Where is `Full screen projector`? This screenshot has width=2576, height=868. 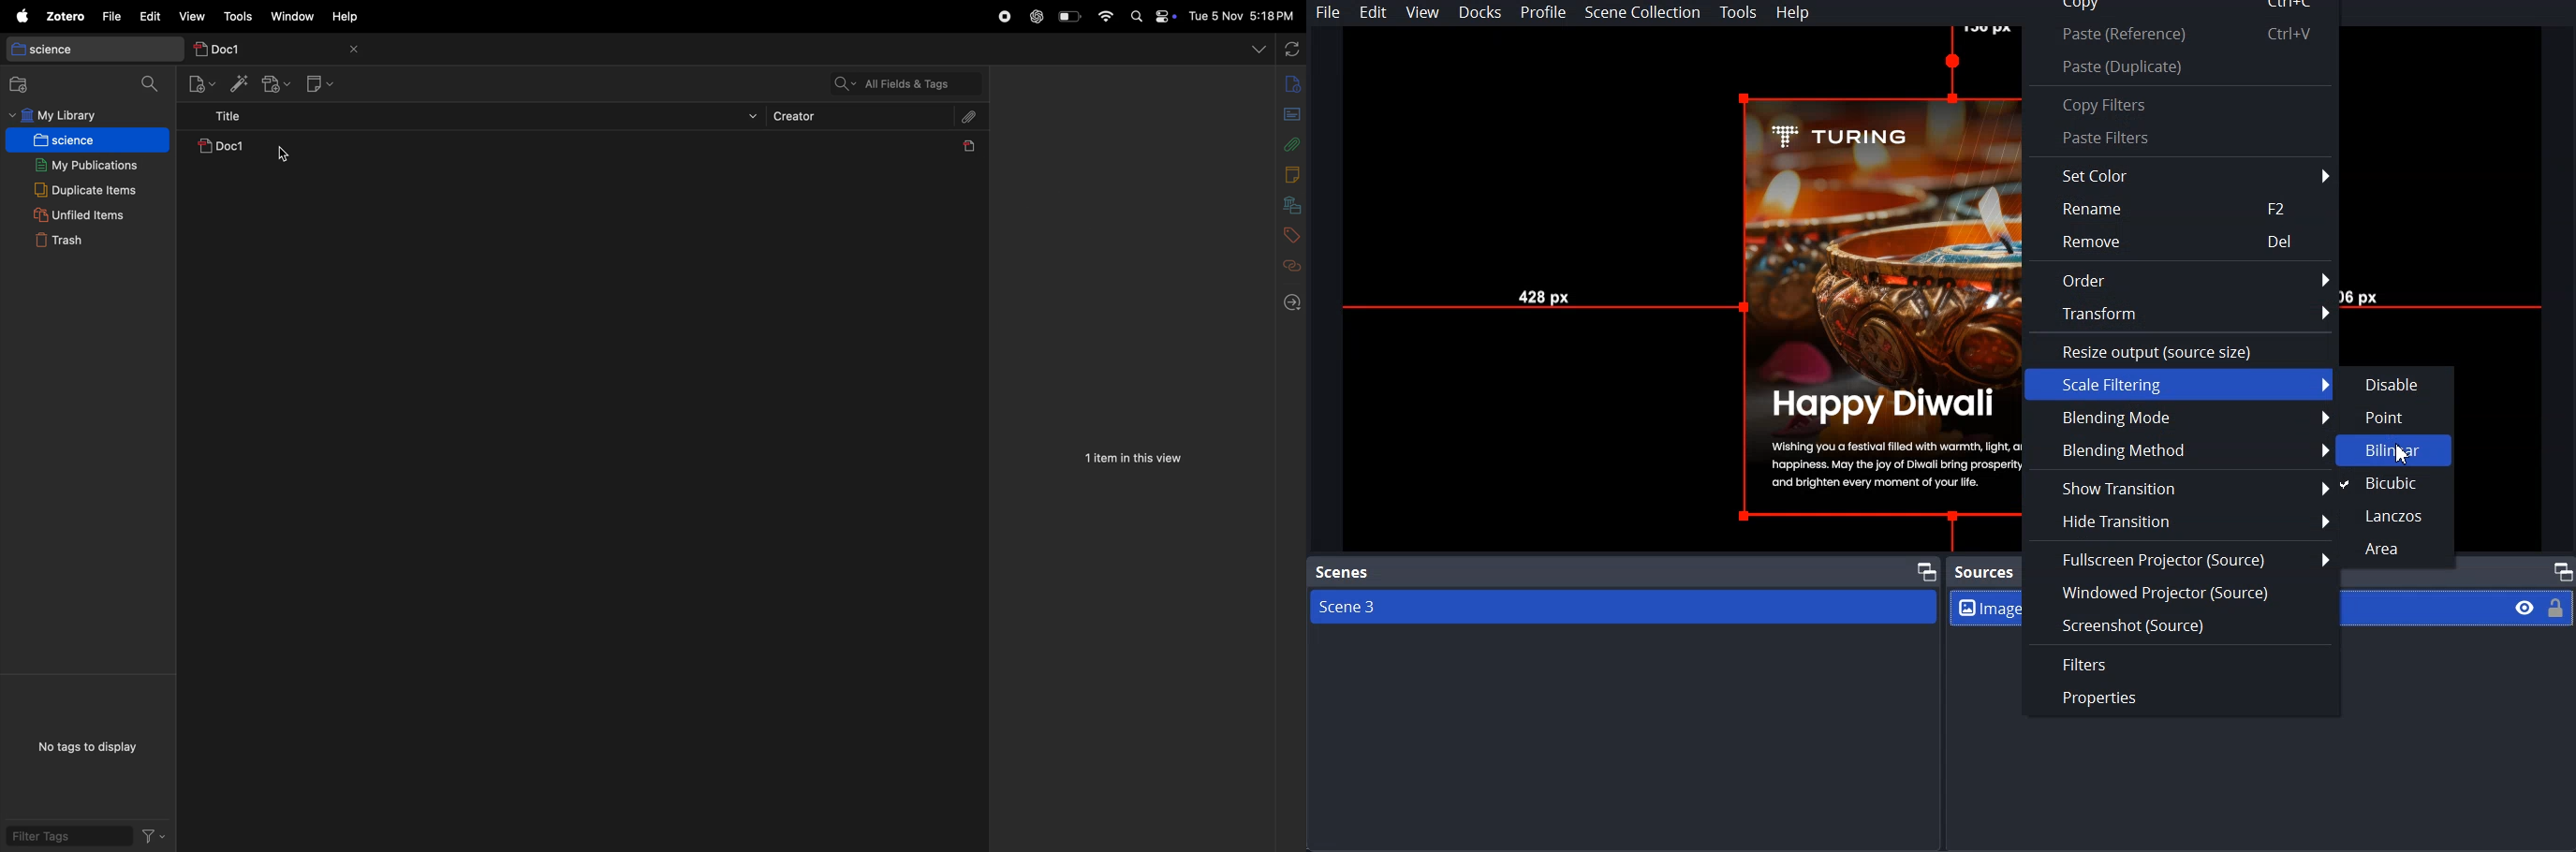 Full screen projector is located at coordinates (2176, 557).